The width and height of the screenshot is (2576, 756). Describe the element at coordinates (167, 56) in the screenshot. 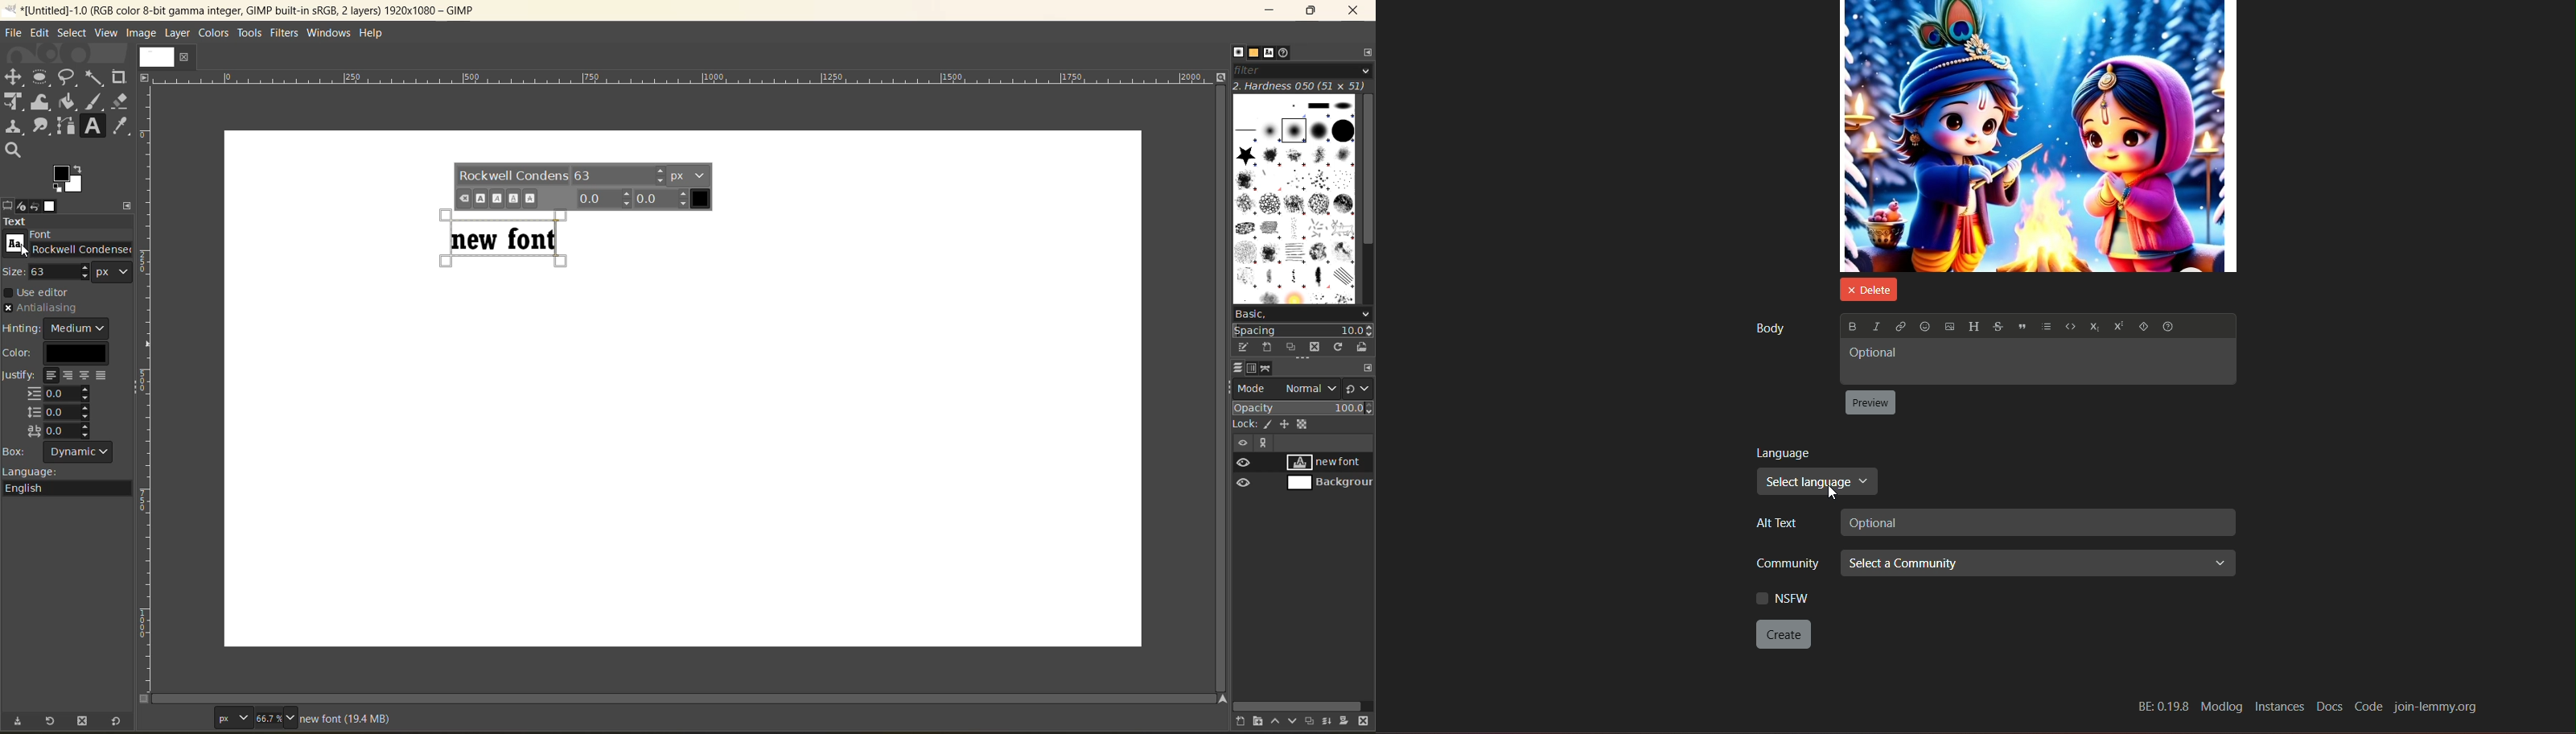

I see `current page` at that location.